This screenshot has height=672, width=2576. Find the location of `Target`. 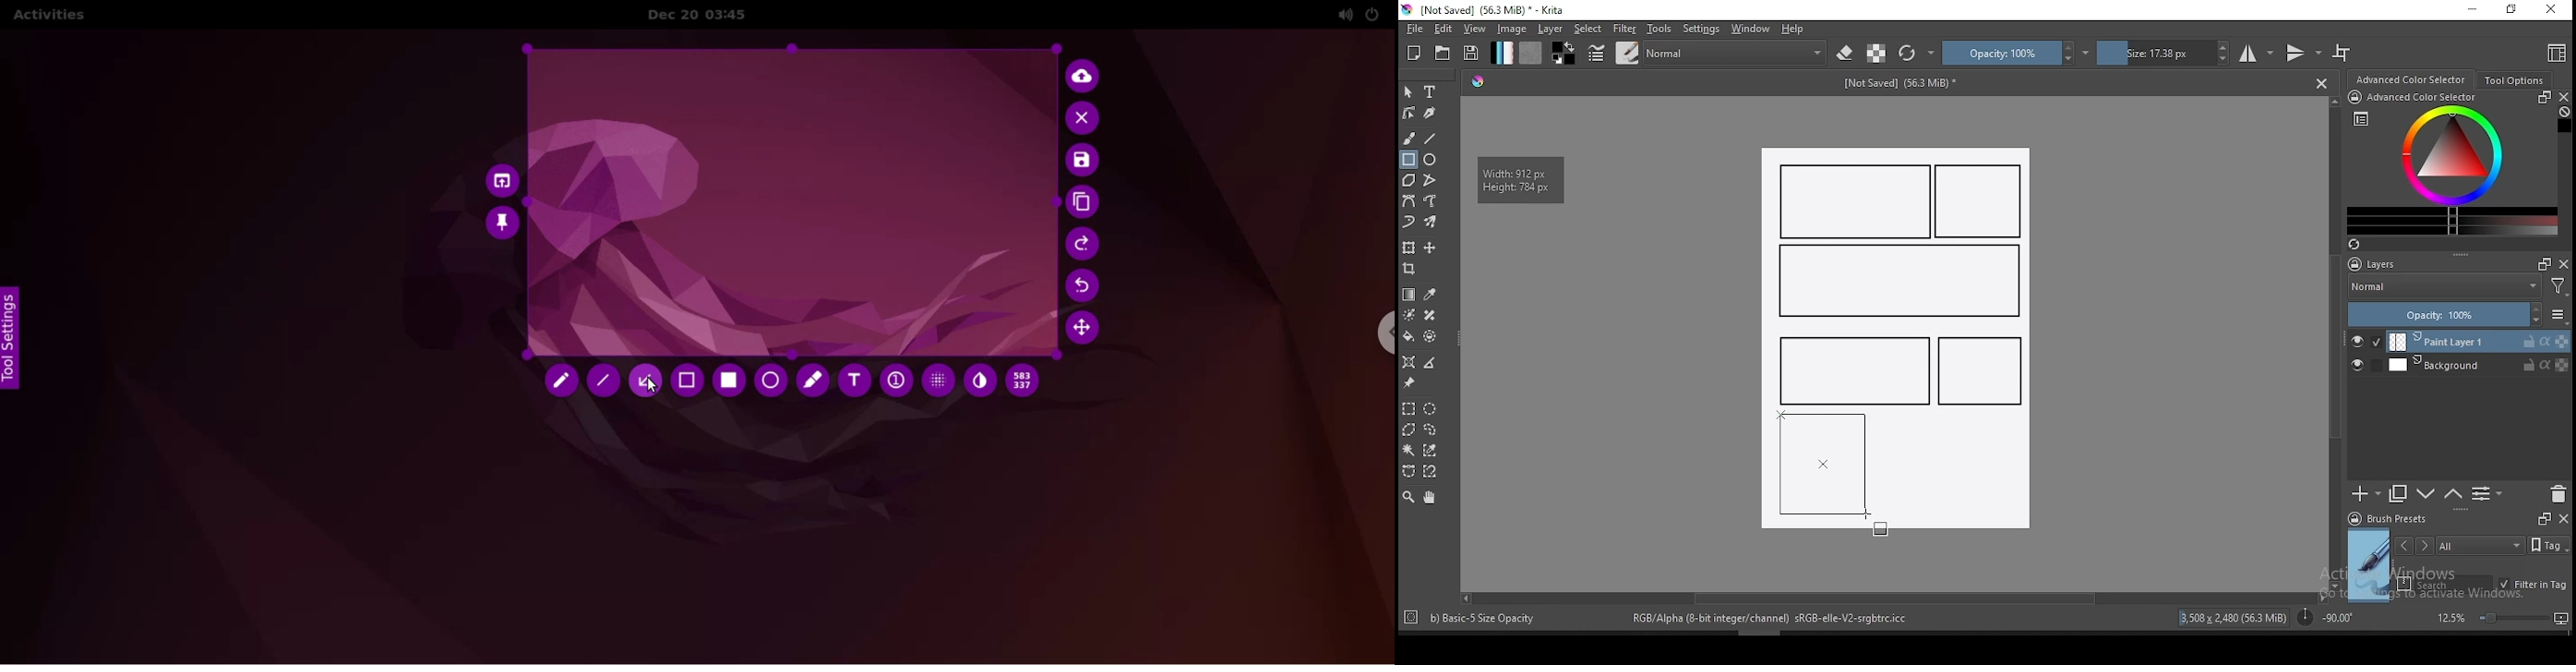

Target is located at coordinates (1412, 618).